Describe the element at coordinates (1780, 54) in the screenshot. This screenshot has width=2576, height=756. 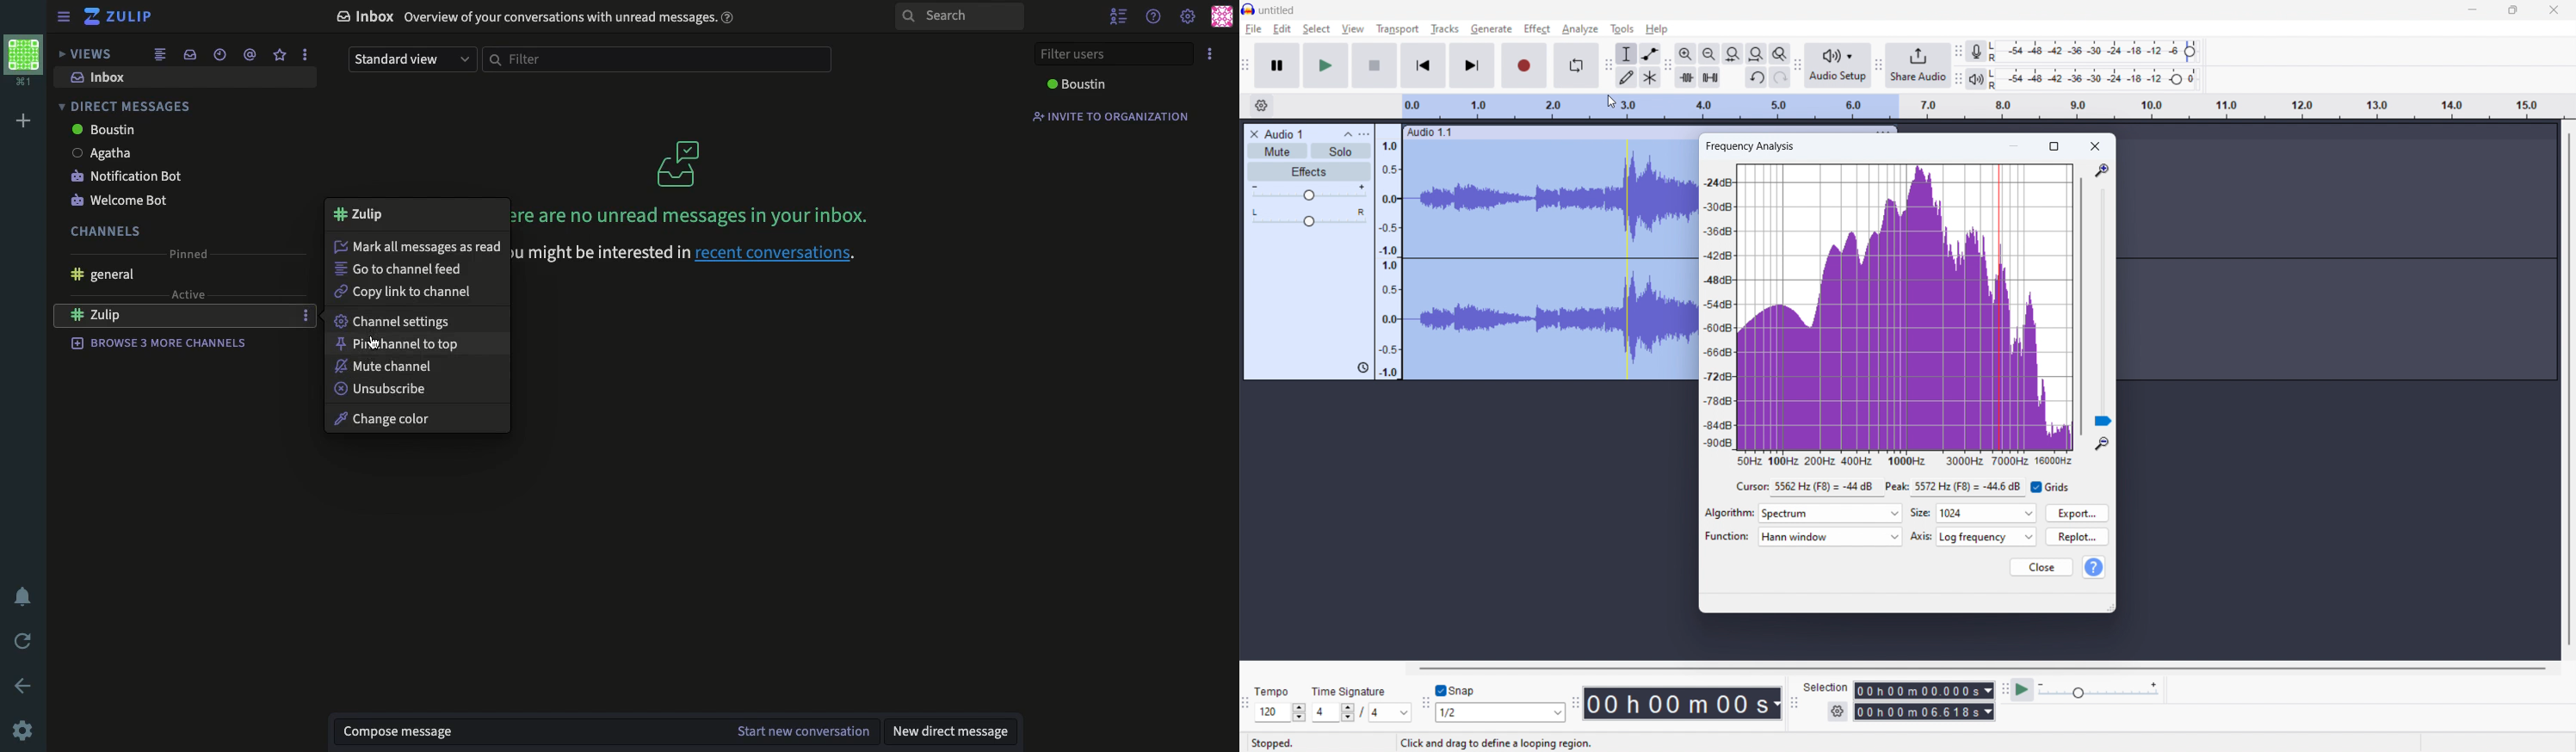
I see `toggle zoom` at that location.